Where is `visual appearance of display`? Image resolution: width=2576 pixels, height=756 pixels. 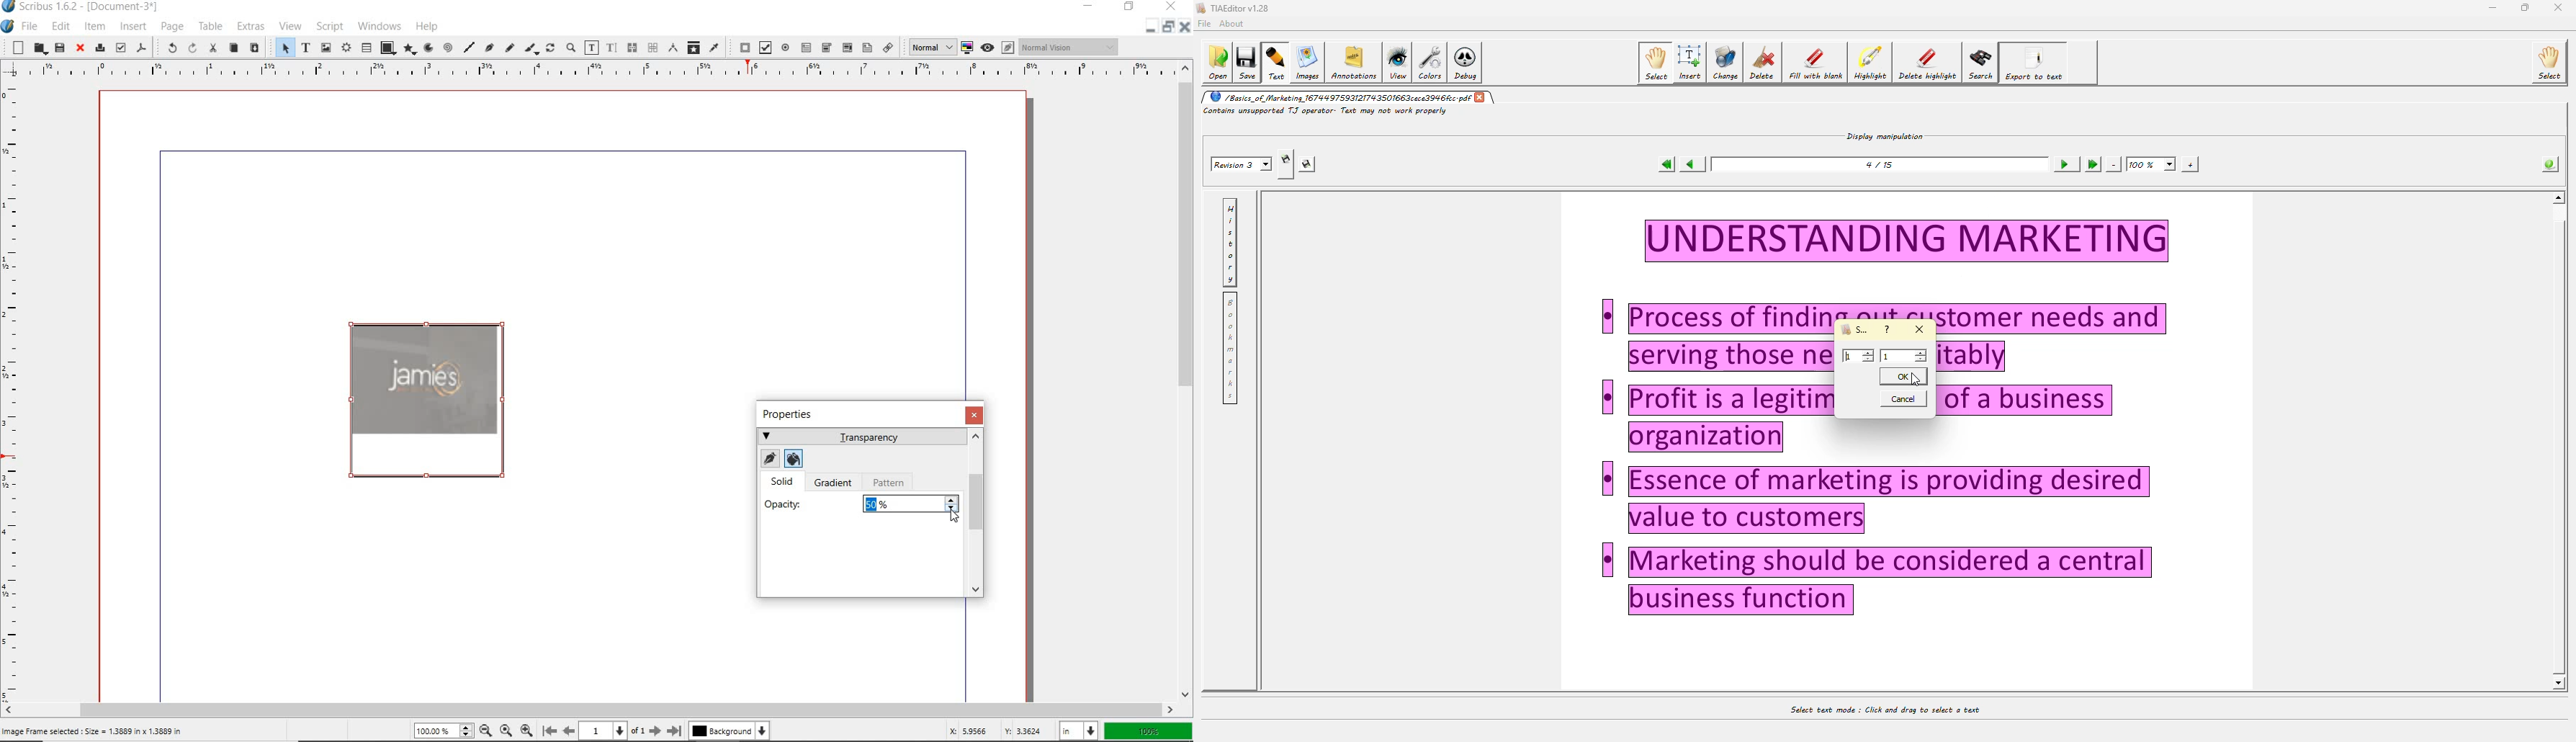
visual appearance of display is located at coordinates (1070, 47).